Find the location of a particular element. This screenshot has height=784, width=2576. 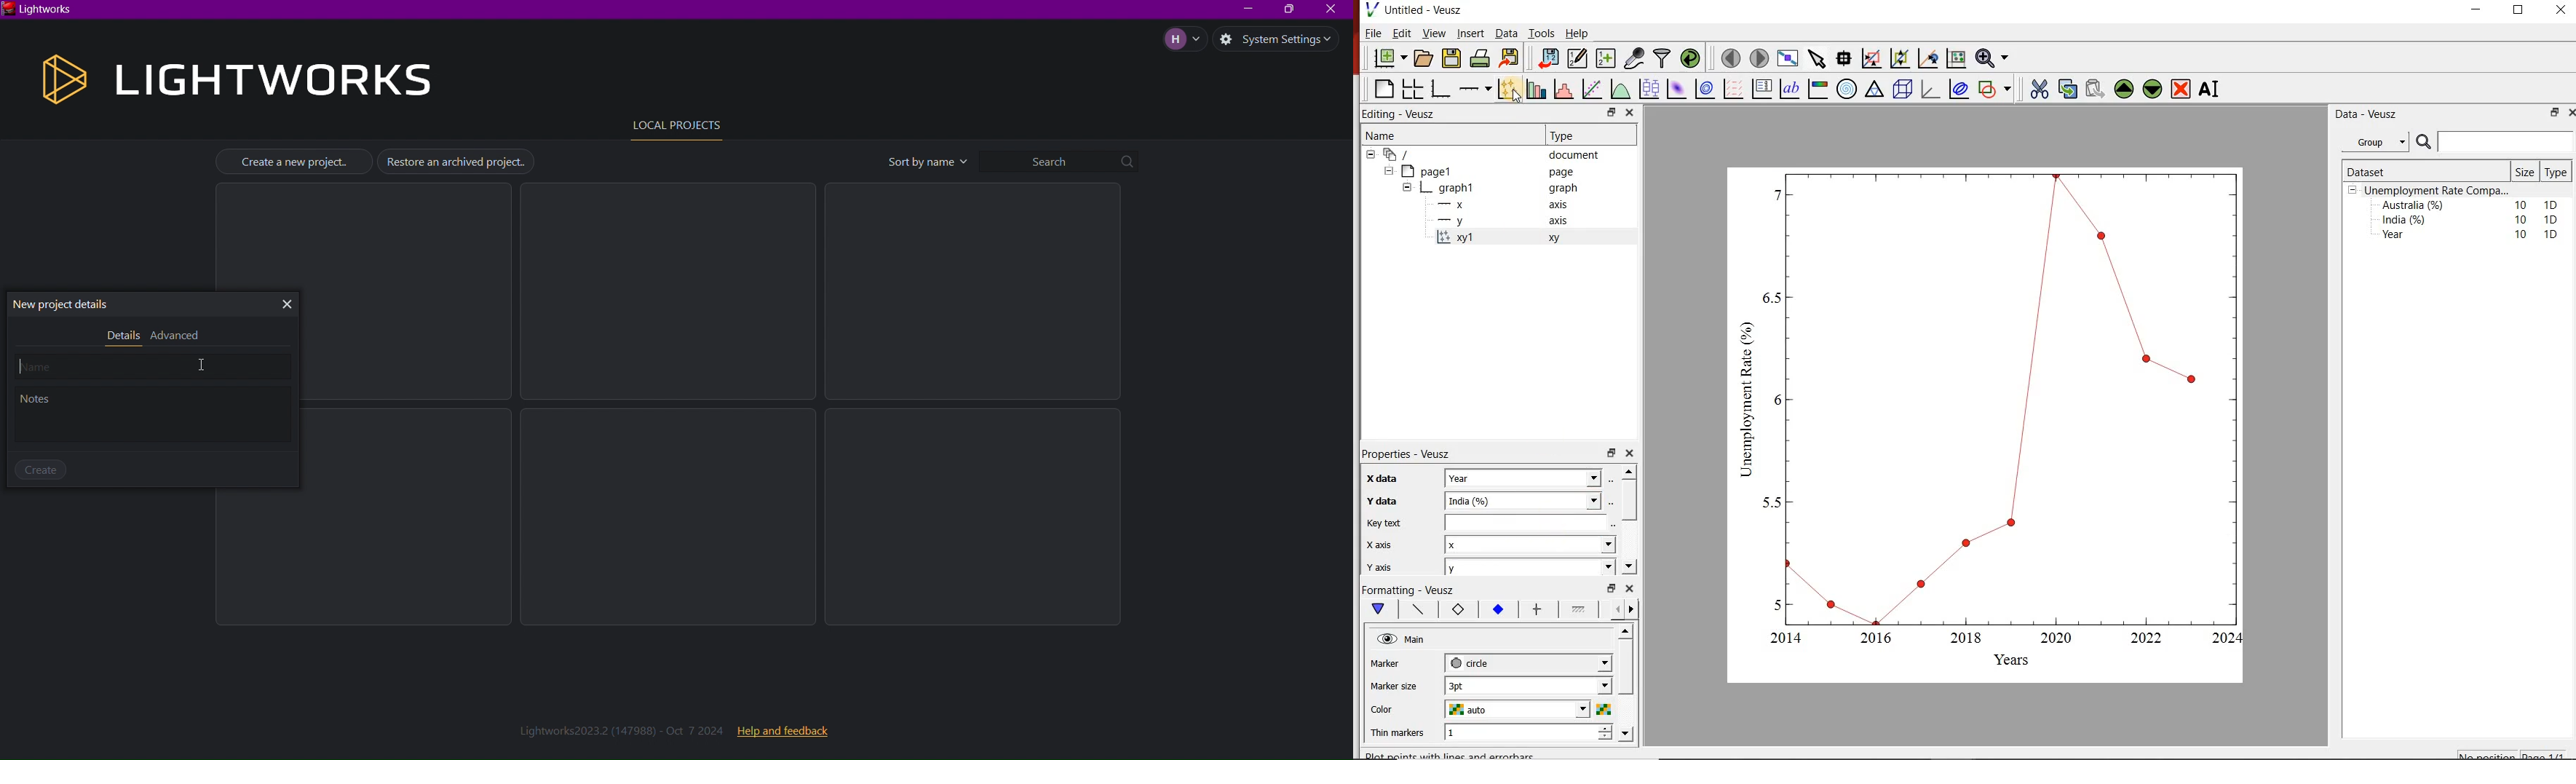

close is located at coordinates (1630, 454).